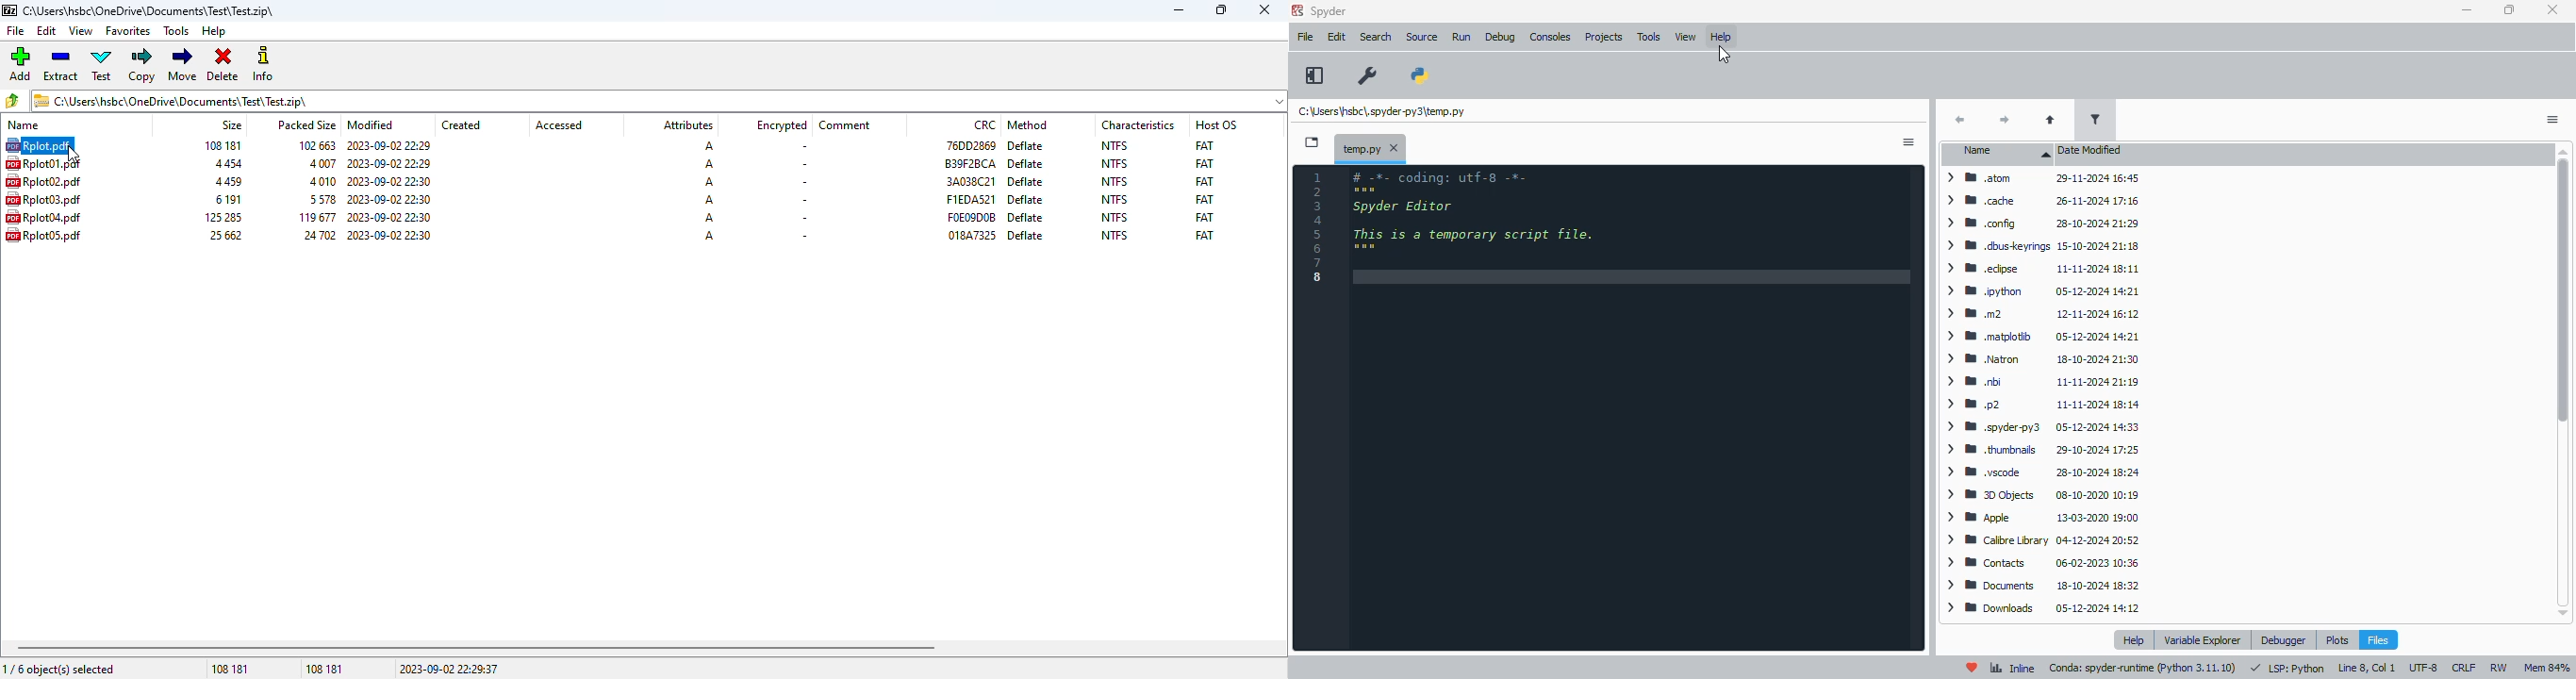 The width and height of the screenshot is (2576, 700). Describe the element at coordinates (2510, 10) in the screenshot. I see `maximize` at that location.